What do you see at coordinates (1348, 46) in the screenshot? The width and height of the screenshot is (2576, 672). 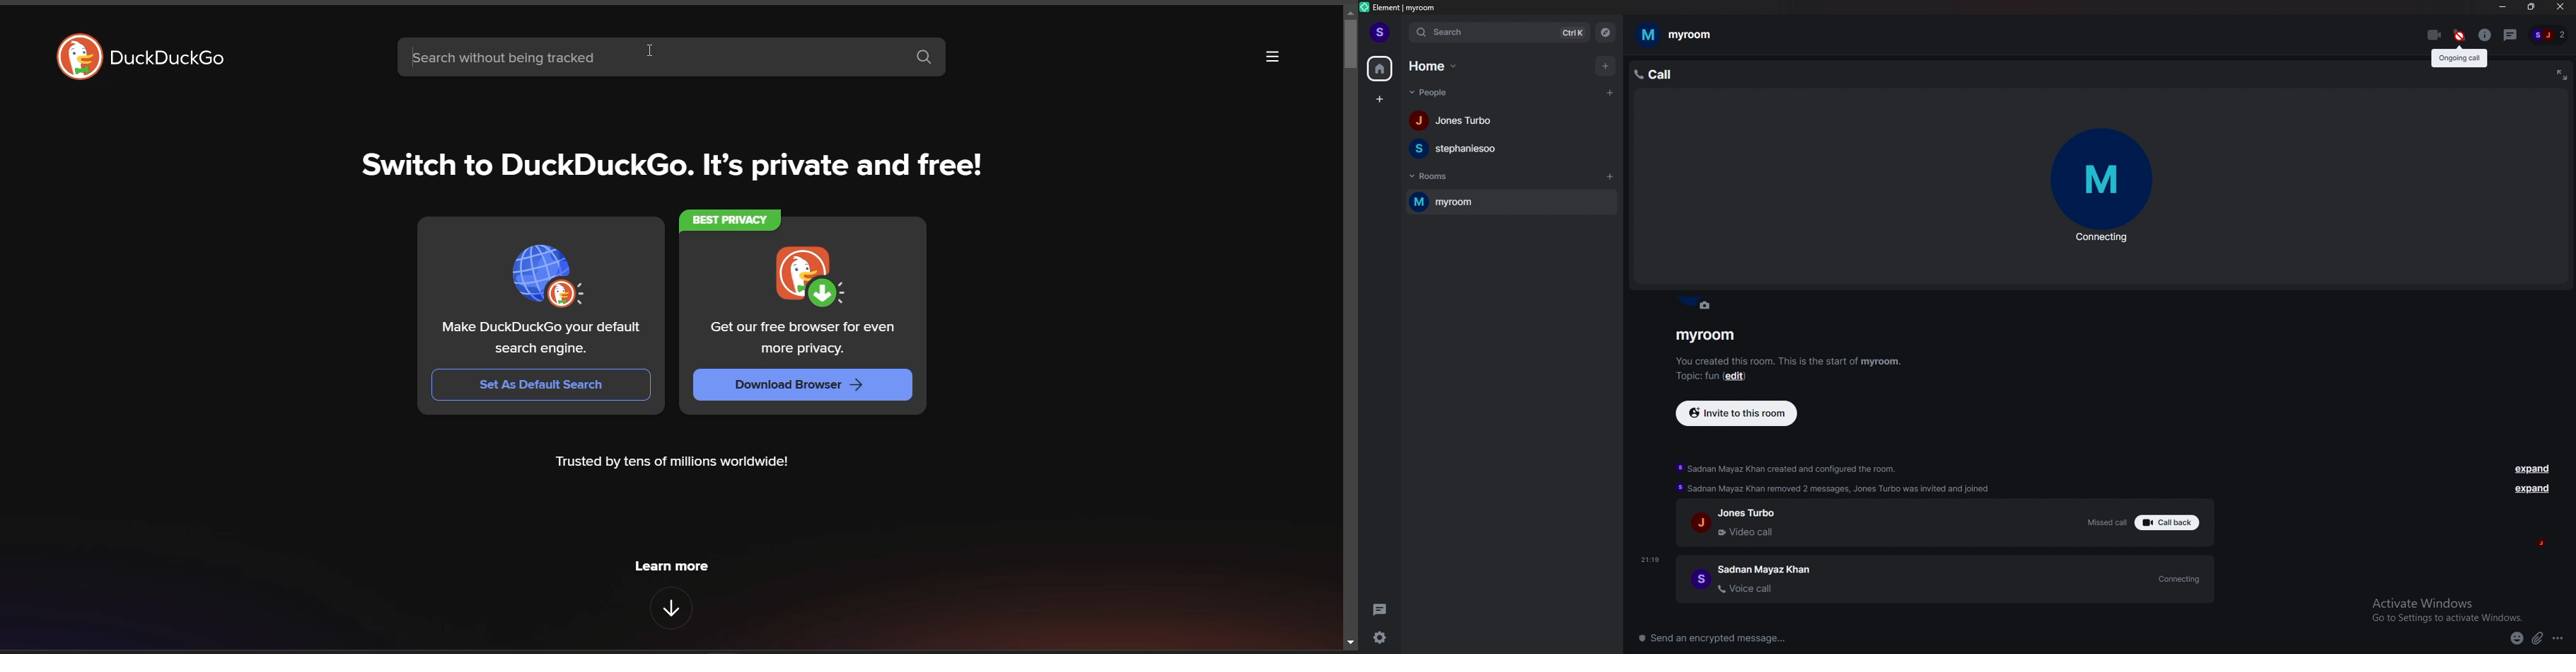 I see `vertical slide bar` at bounding box center [1348, 46].